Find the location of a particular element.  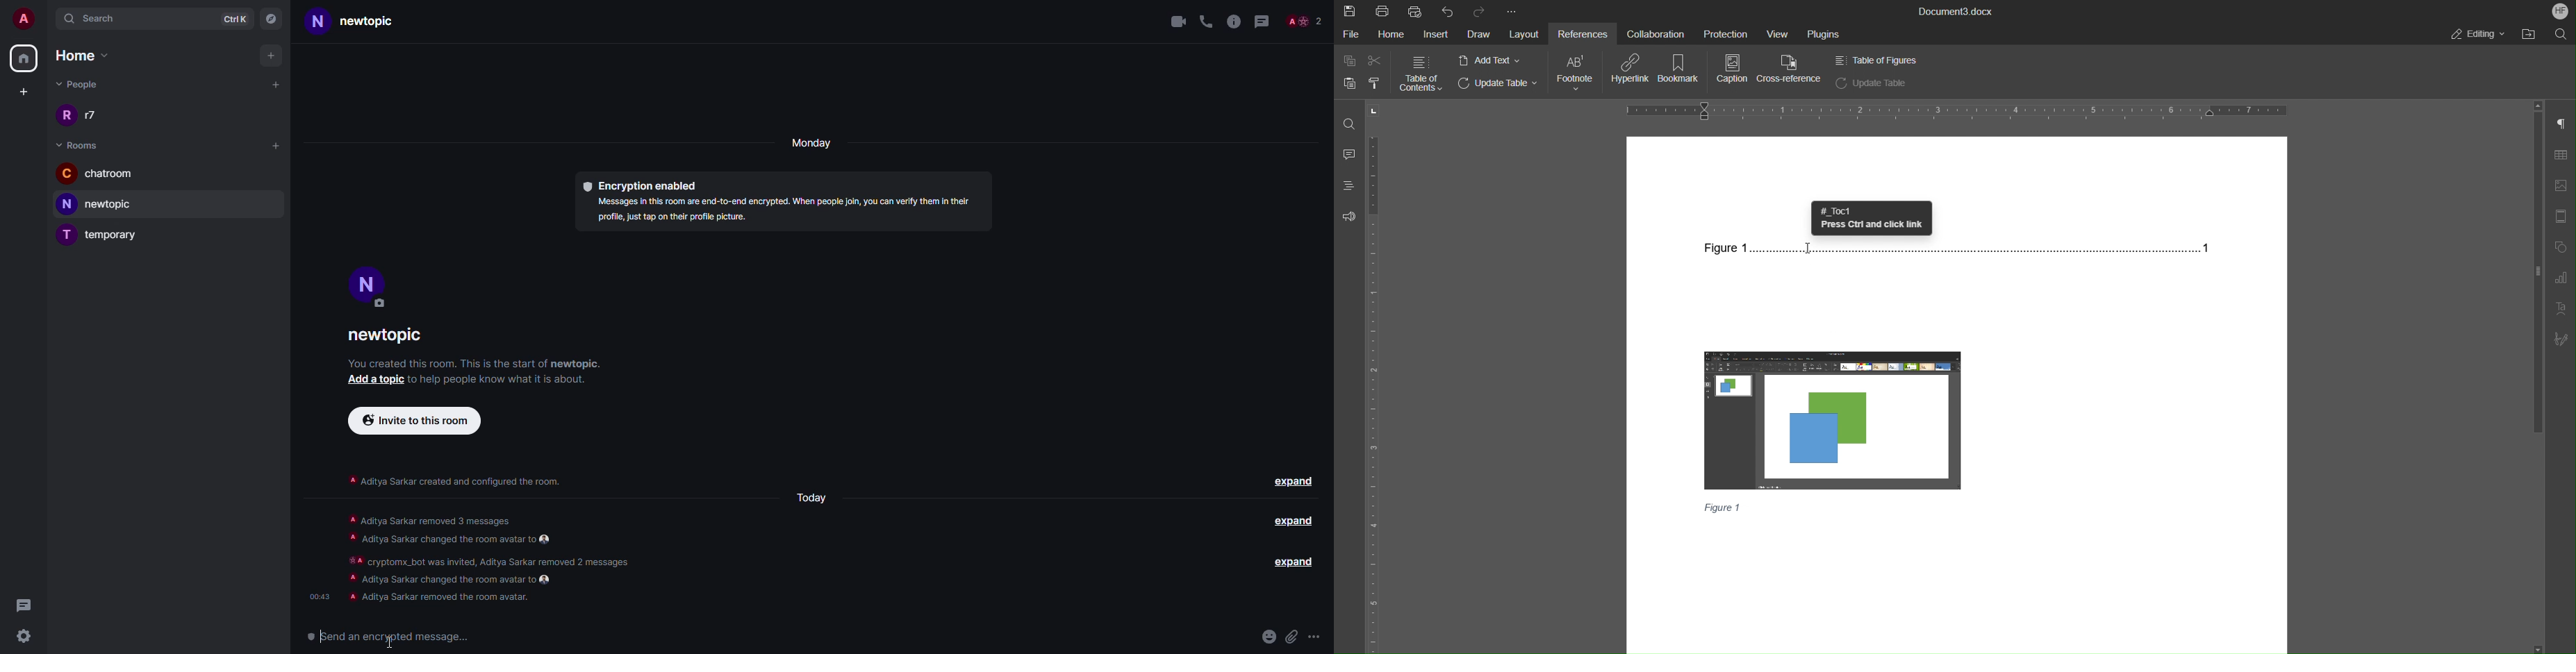

Figure 1(Caption) is located at coordinates (1723, 507).